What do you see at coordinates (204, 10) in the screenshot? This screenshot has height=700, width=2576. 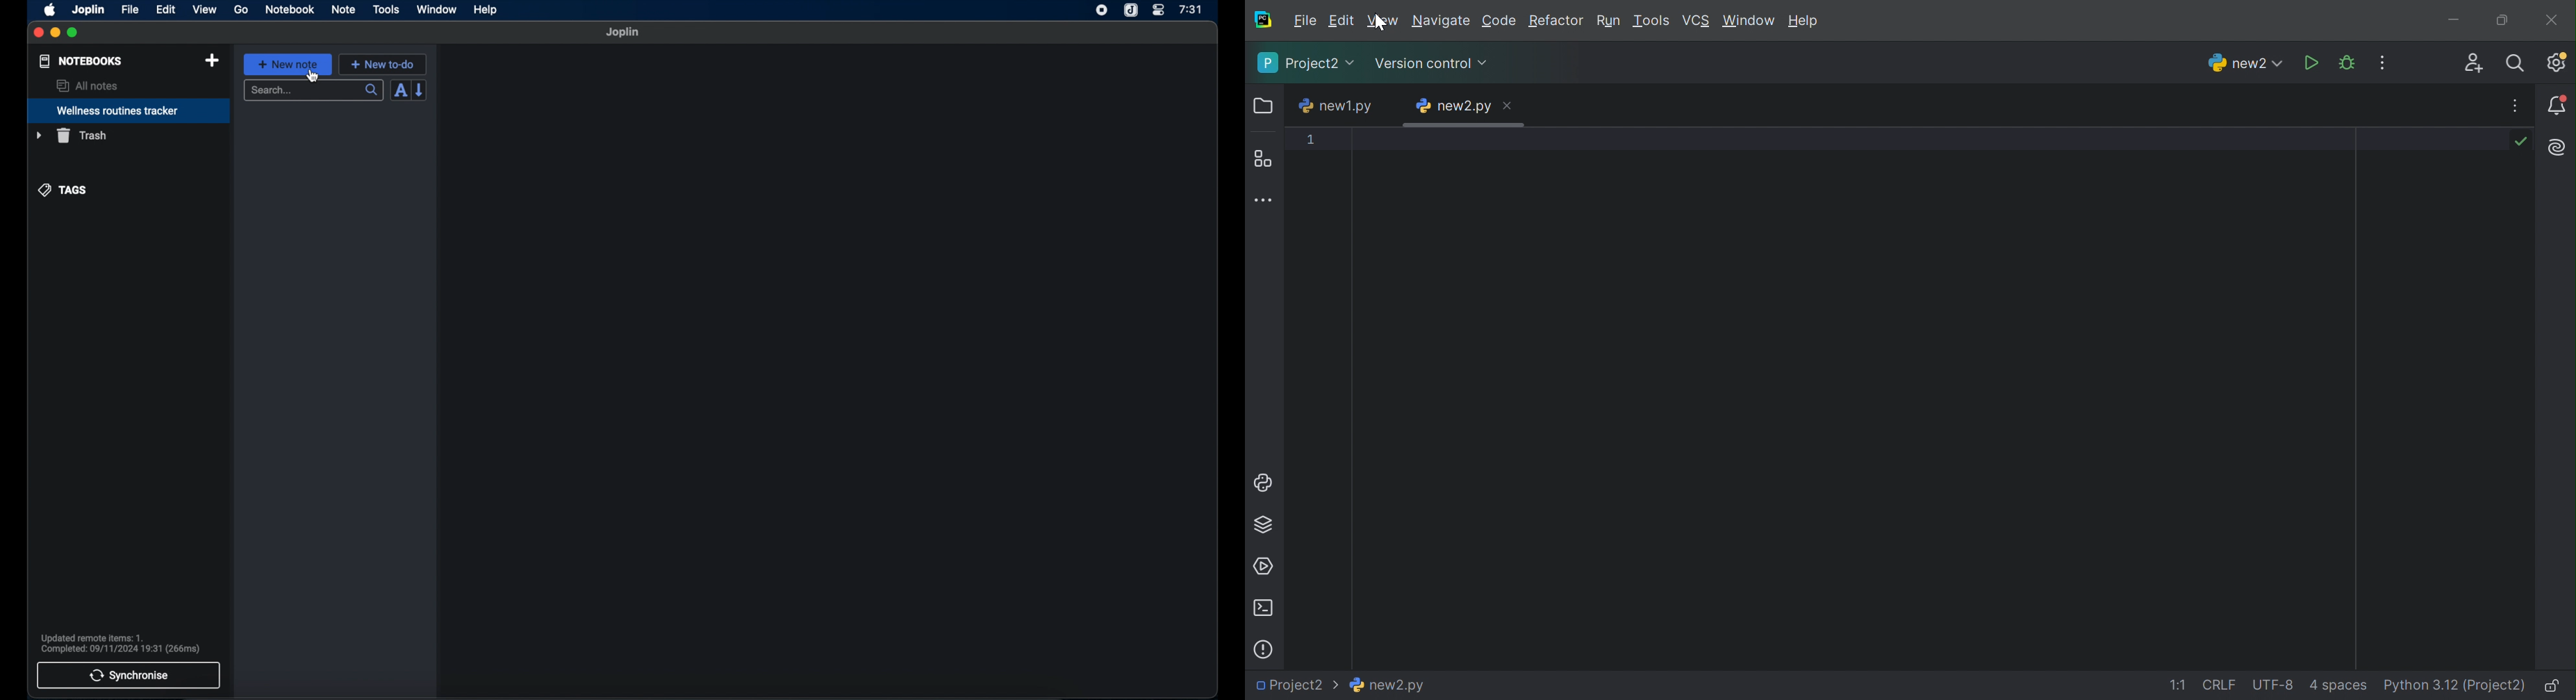 I see `view` at bounding box center [204, 10].